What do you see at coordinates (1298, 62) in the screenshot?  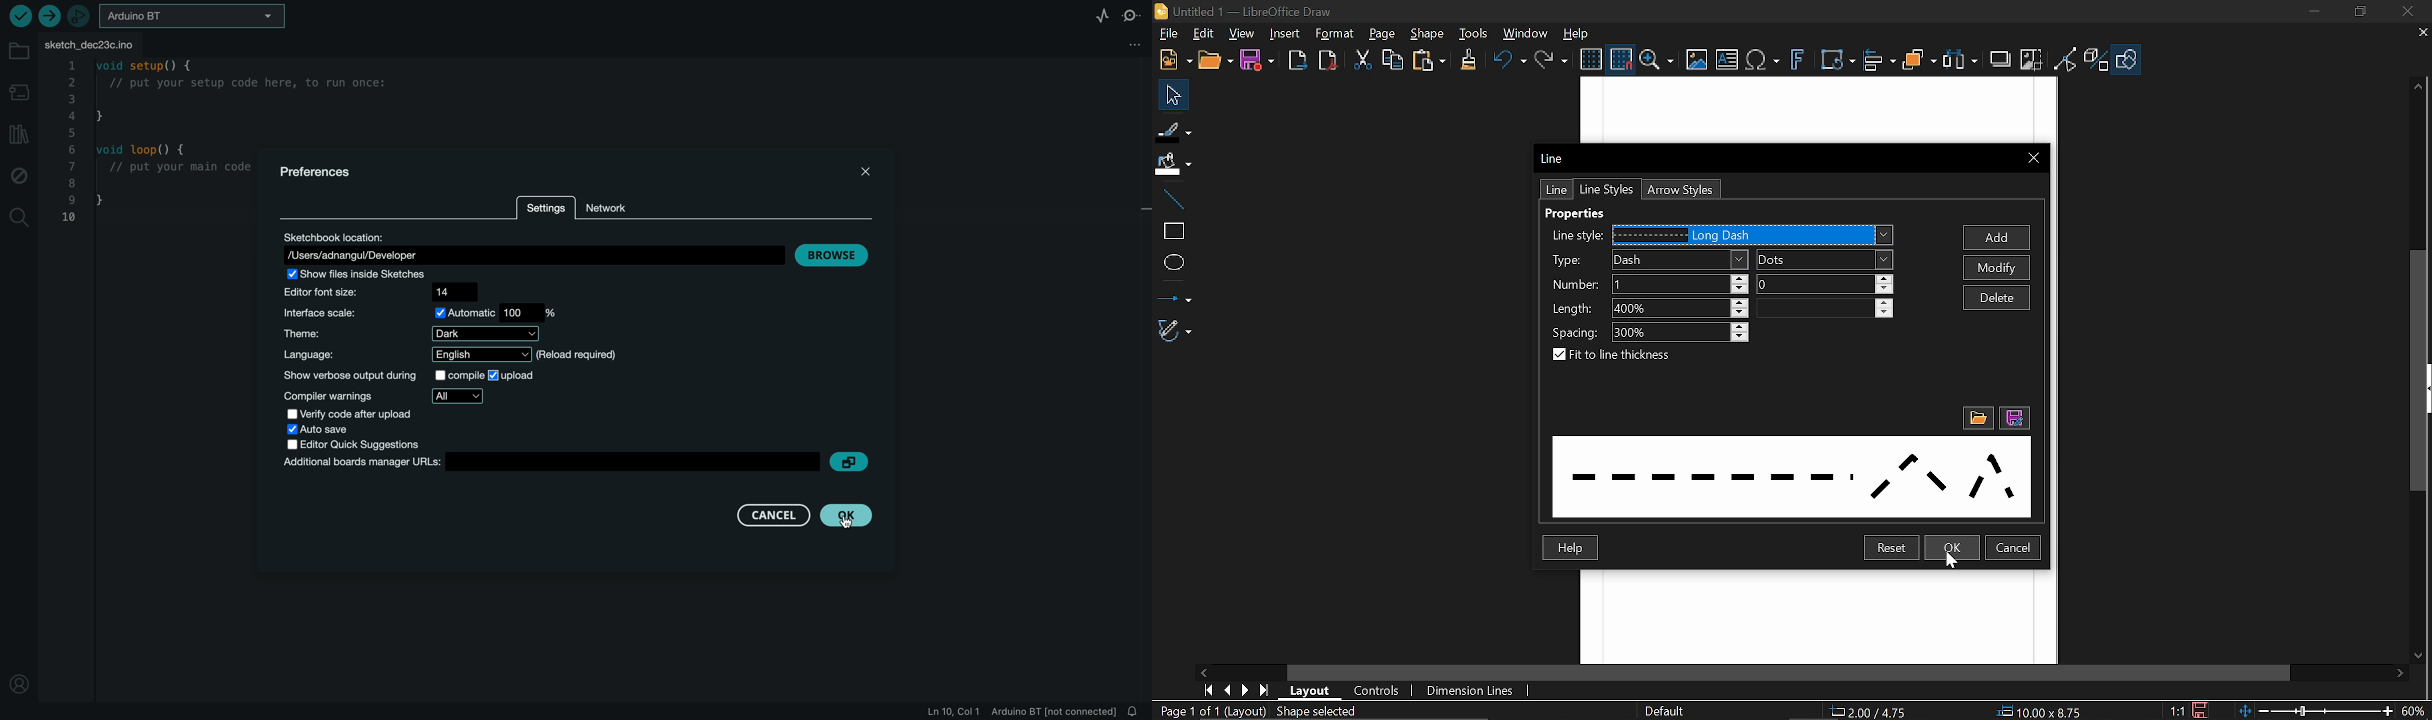 I see `Export` at bounding box center [1298, 62].